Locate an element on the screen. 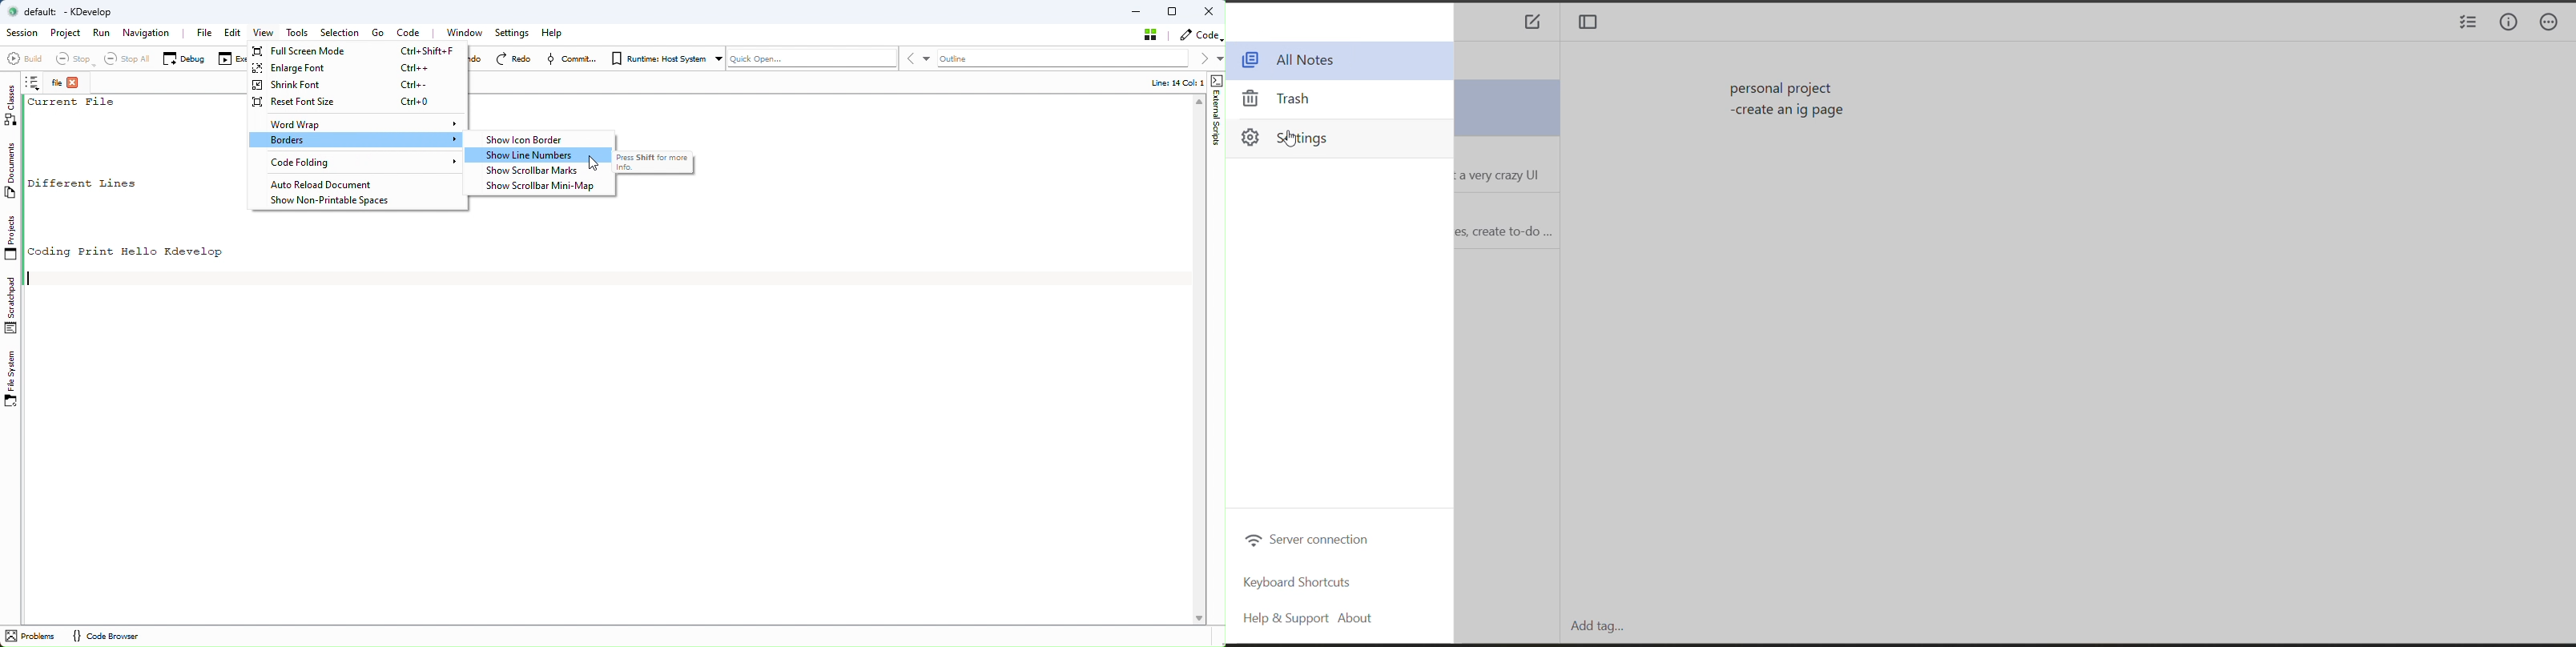 This screenshot has width=2576, height=672. all notes is located at coordinates (1297, 60).